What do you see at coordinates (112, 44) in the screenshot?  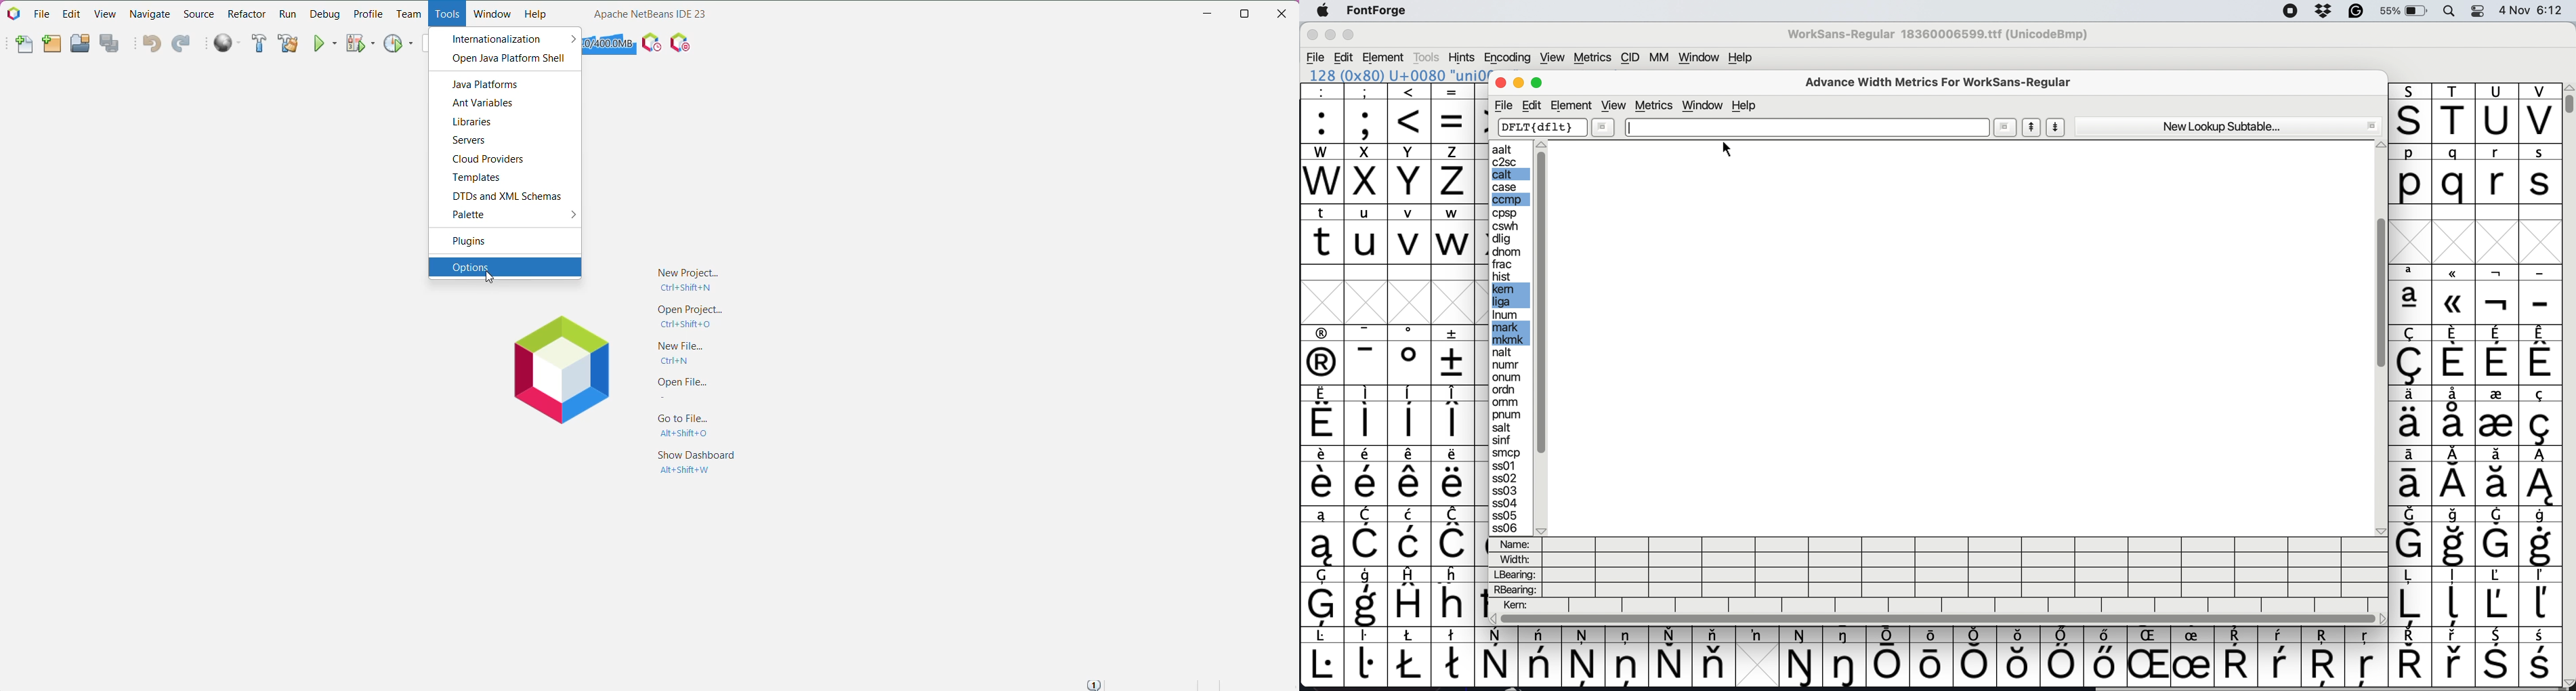 I see `Save All` at bounding box center [112, 44].